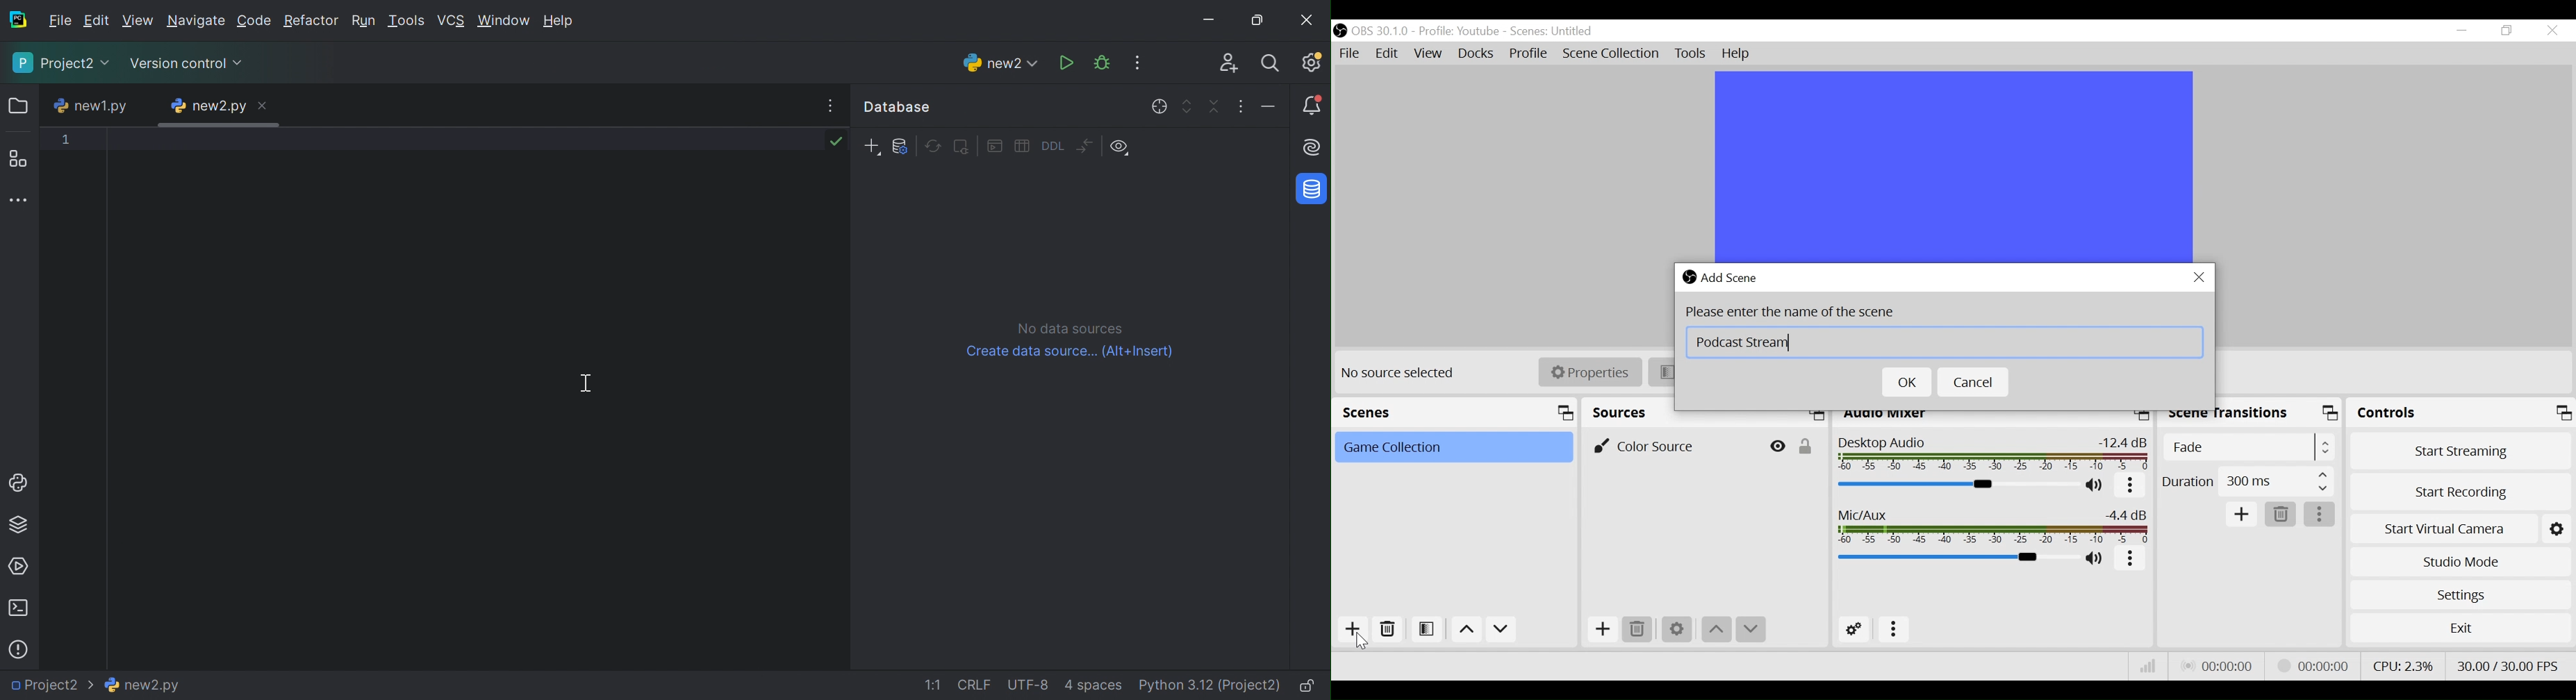 This screenshot has width=2576, height=700. I want to click on Profile, so click(1529, 54).